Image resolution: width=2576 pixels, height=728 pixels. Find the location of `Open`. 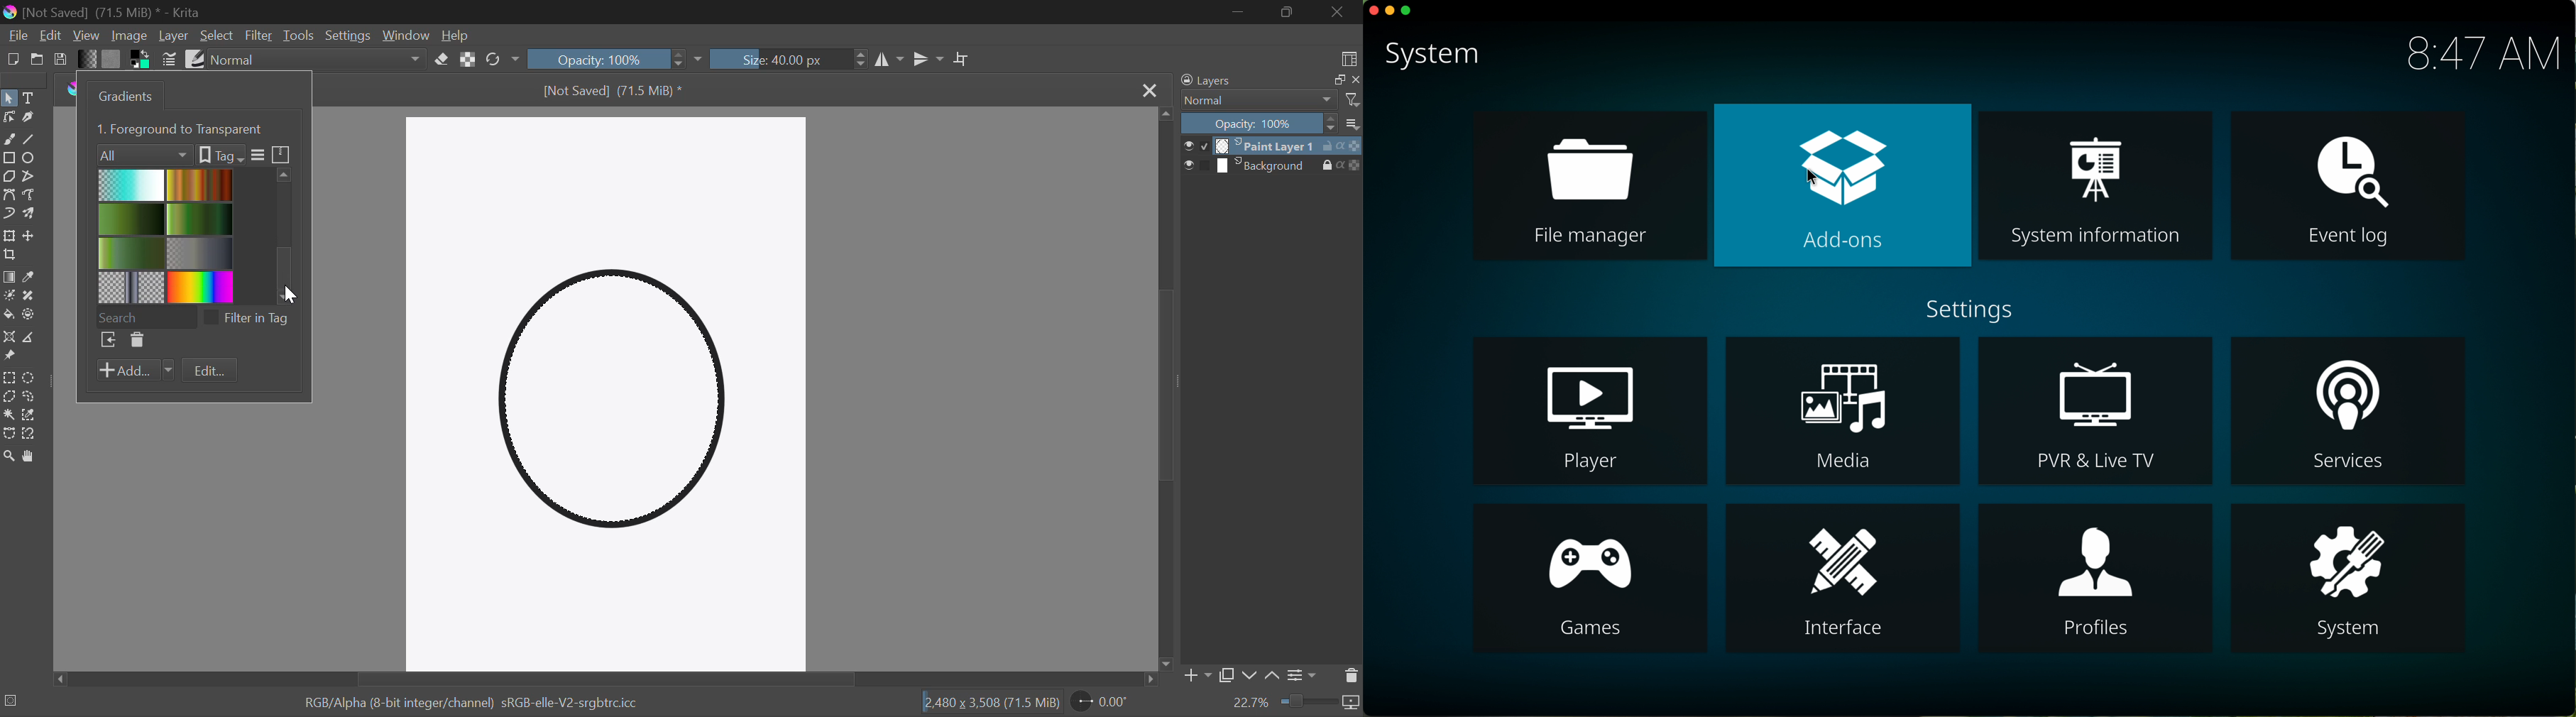

Open is located at coordinates (37, 60).